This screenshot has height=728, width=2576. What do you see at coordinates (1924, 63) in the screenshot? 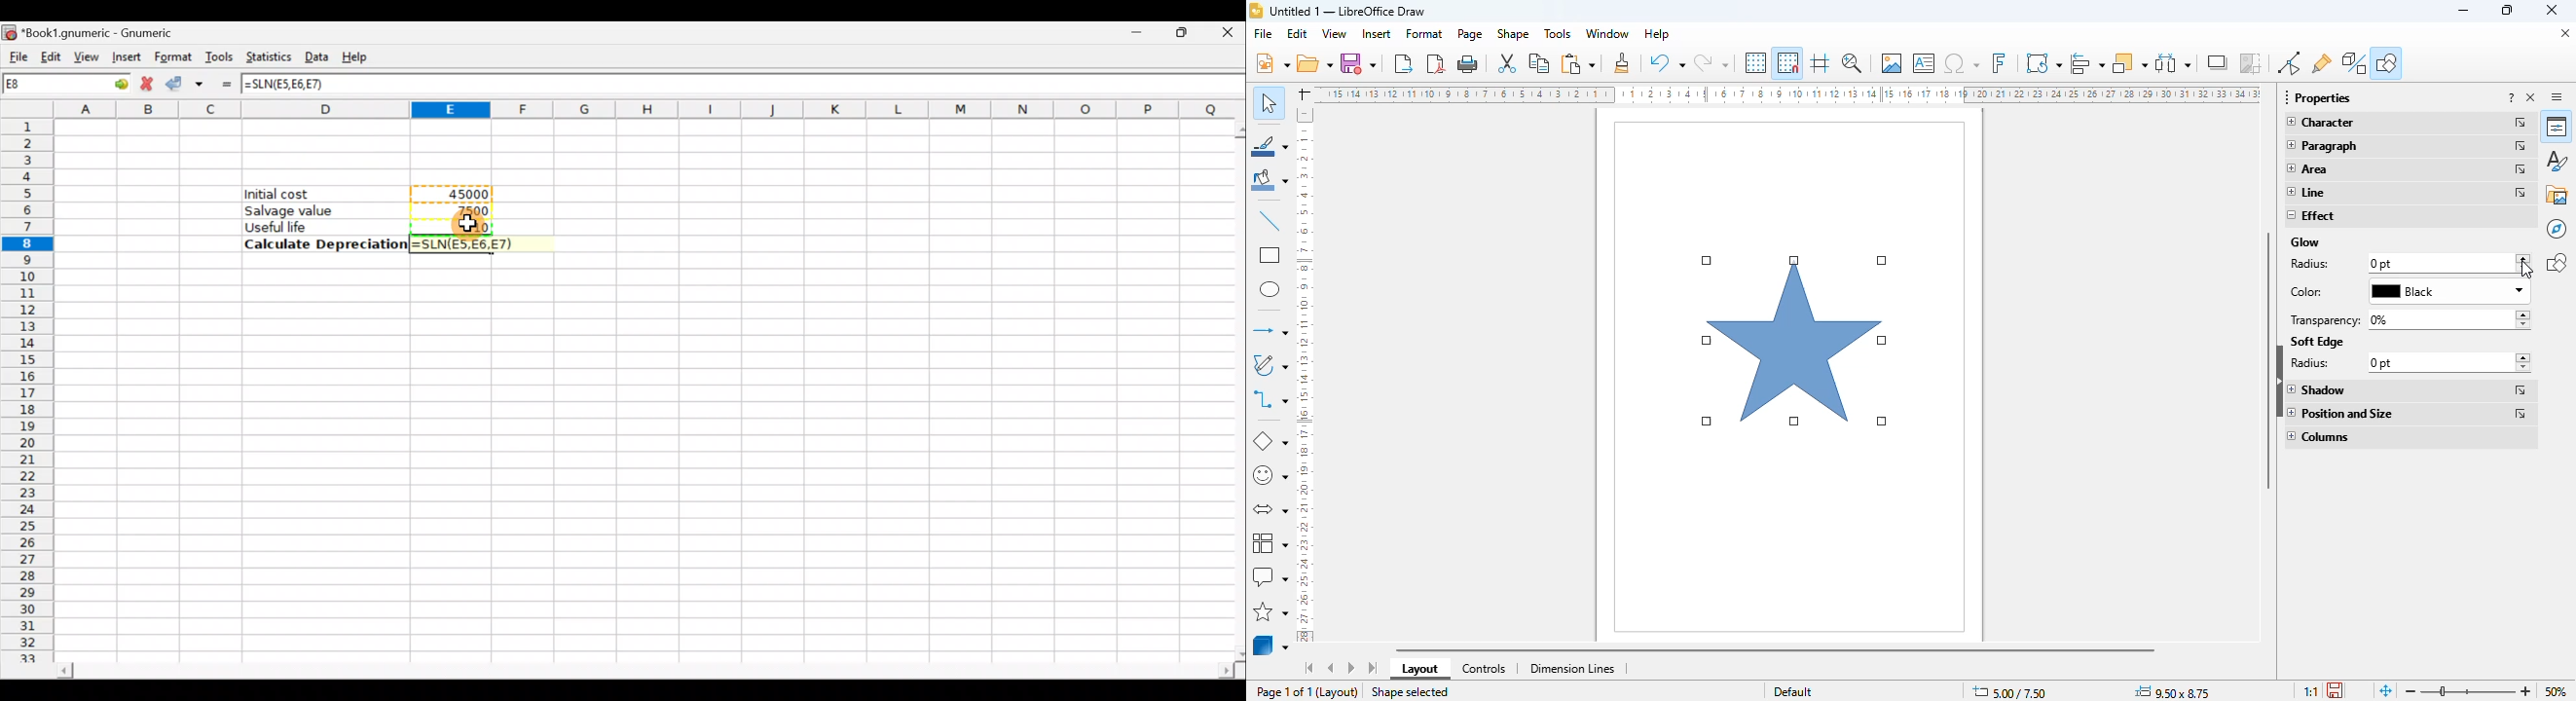
I see `insert text box` at bounding box center [1924, 63].